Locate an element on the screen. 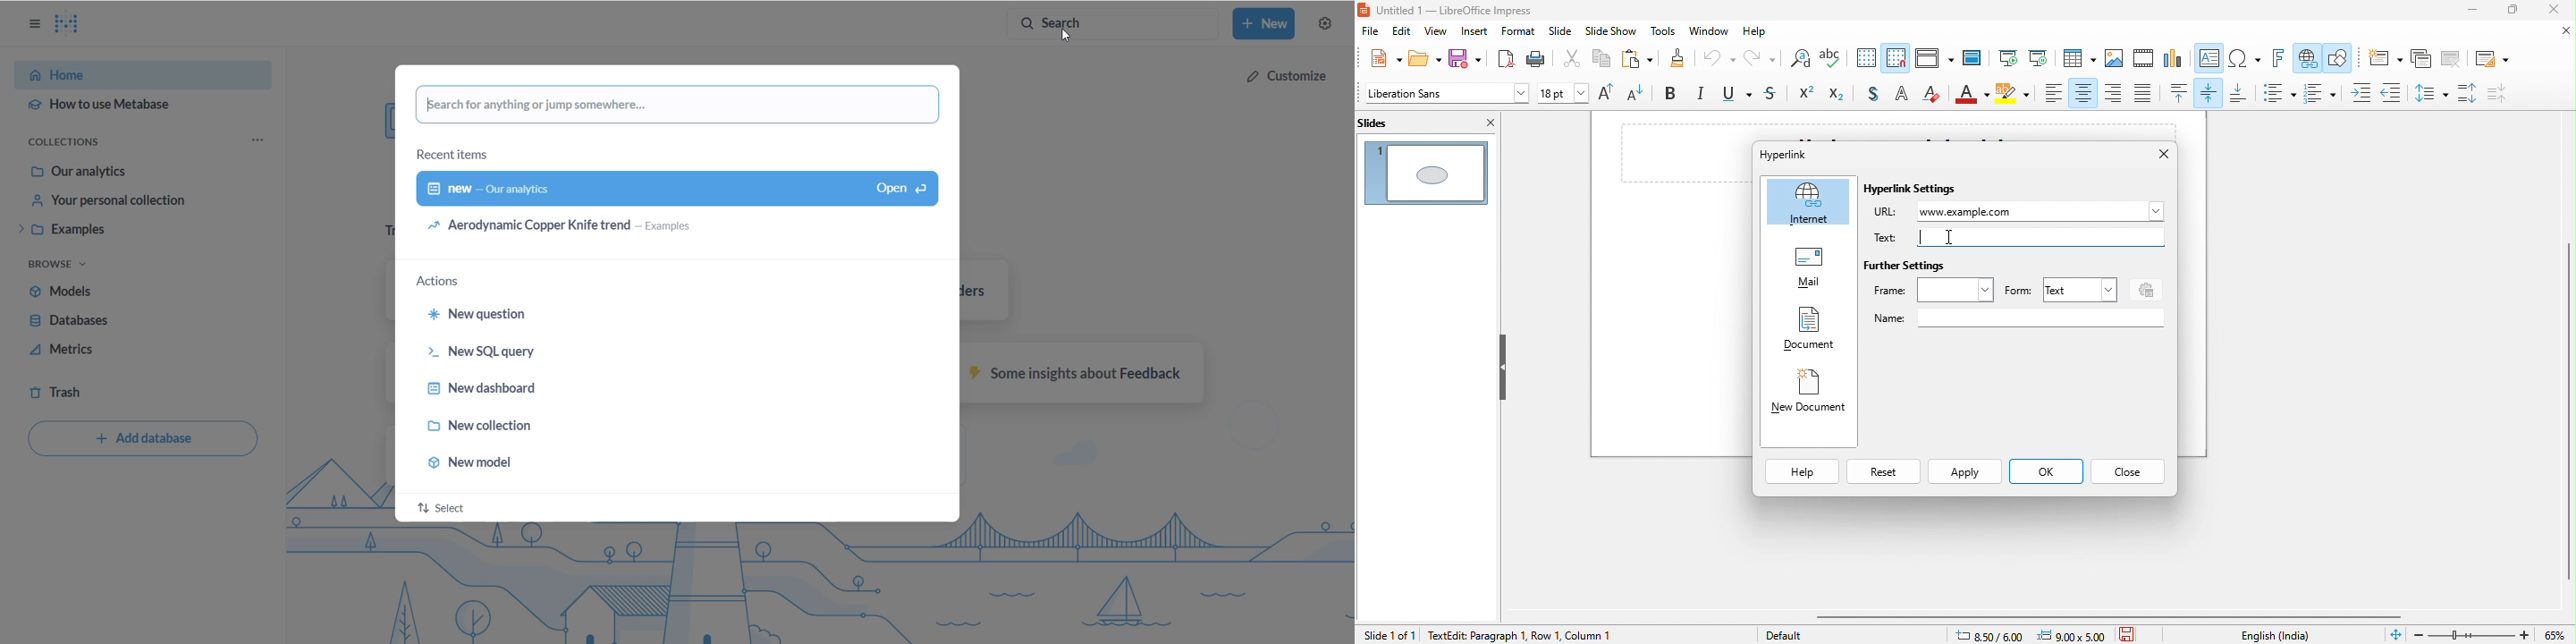  slides is located at coordinates (1389, 122).